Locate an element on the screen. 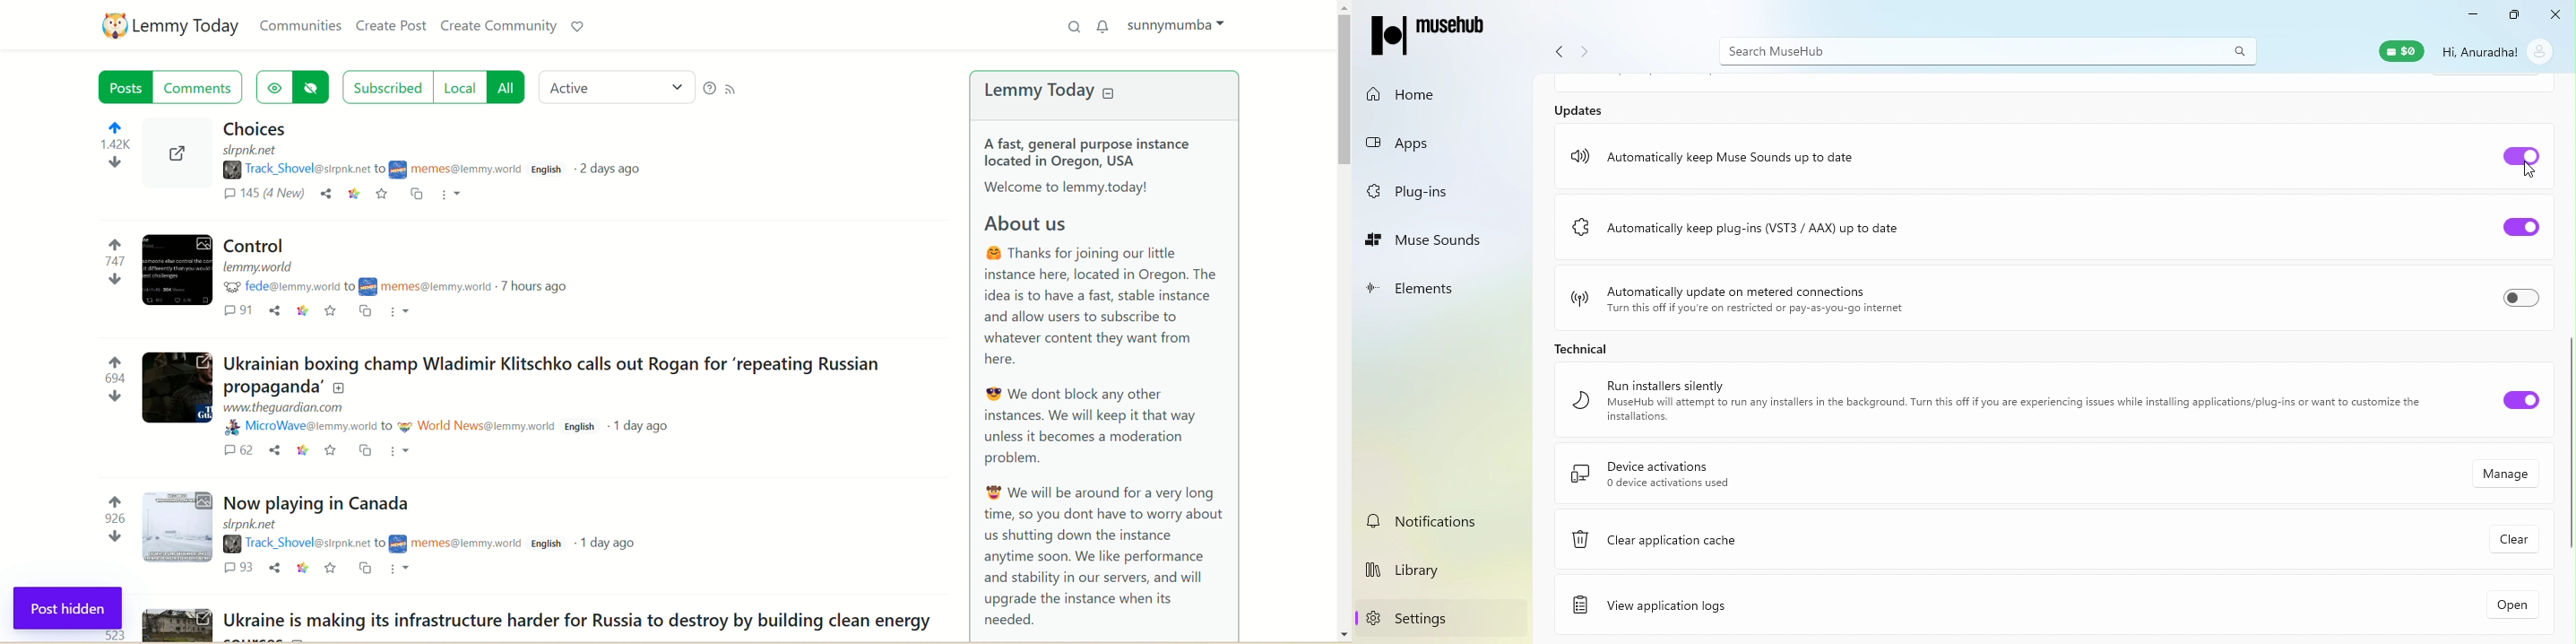 This screenshot has width=2576, height=644. Muse wallet is located at coordinates (2399, 51).